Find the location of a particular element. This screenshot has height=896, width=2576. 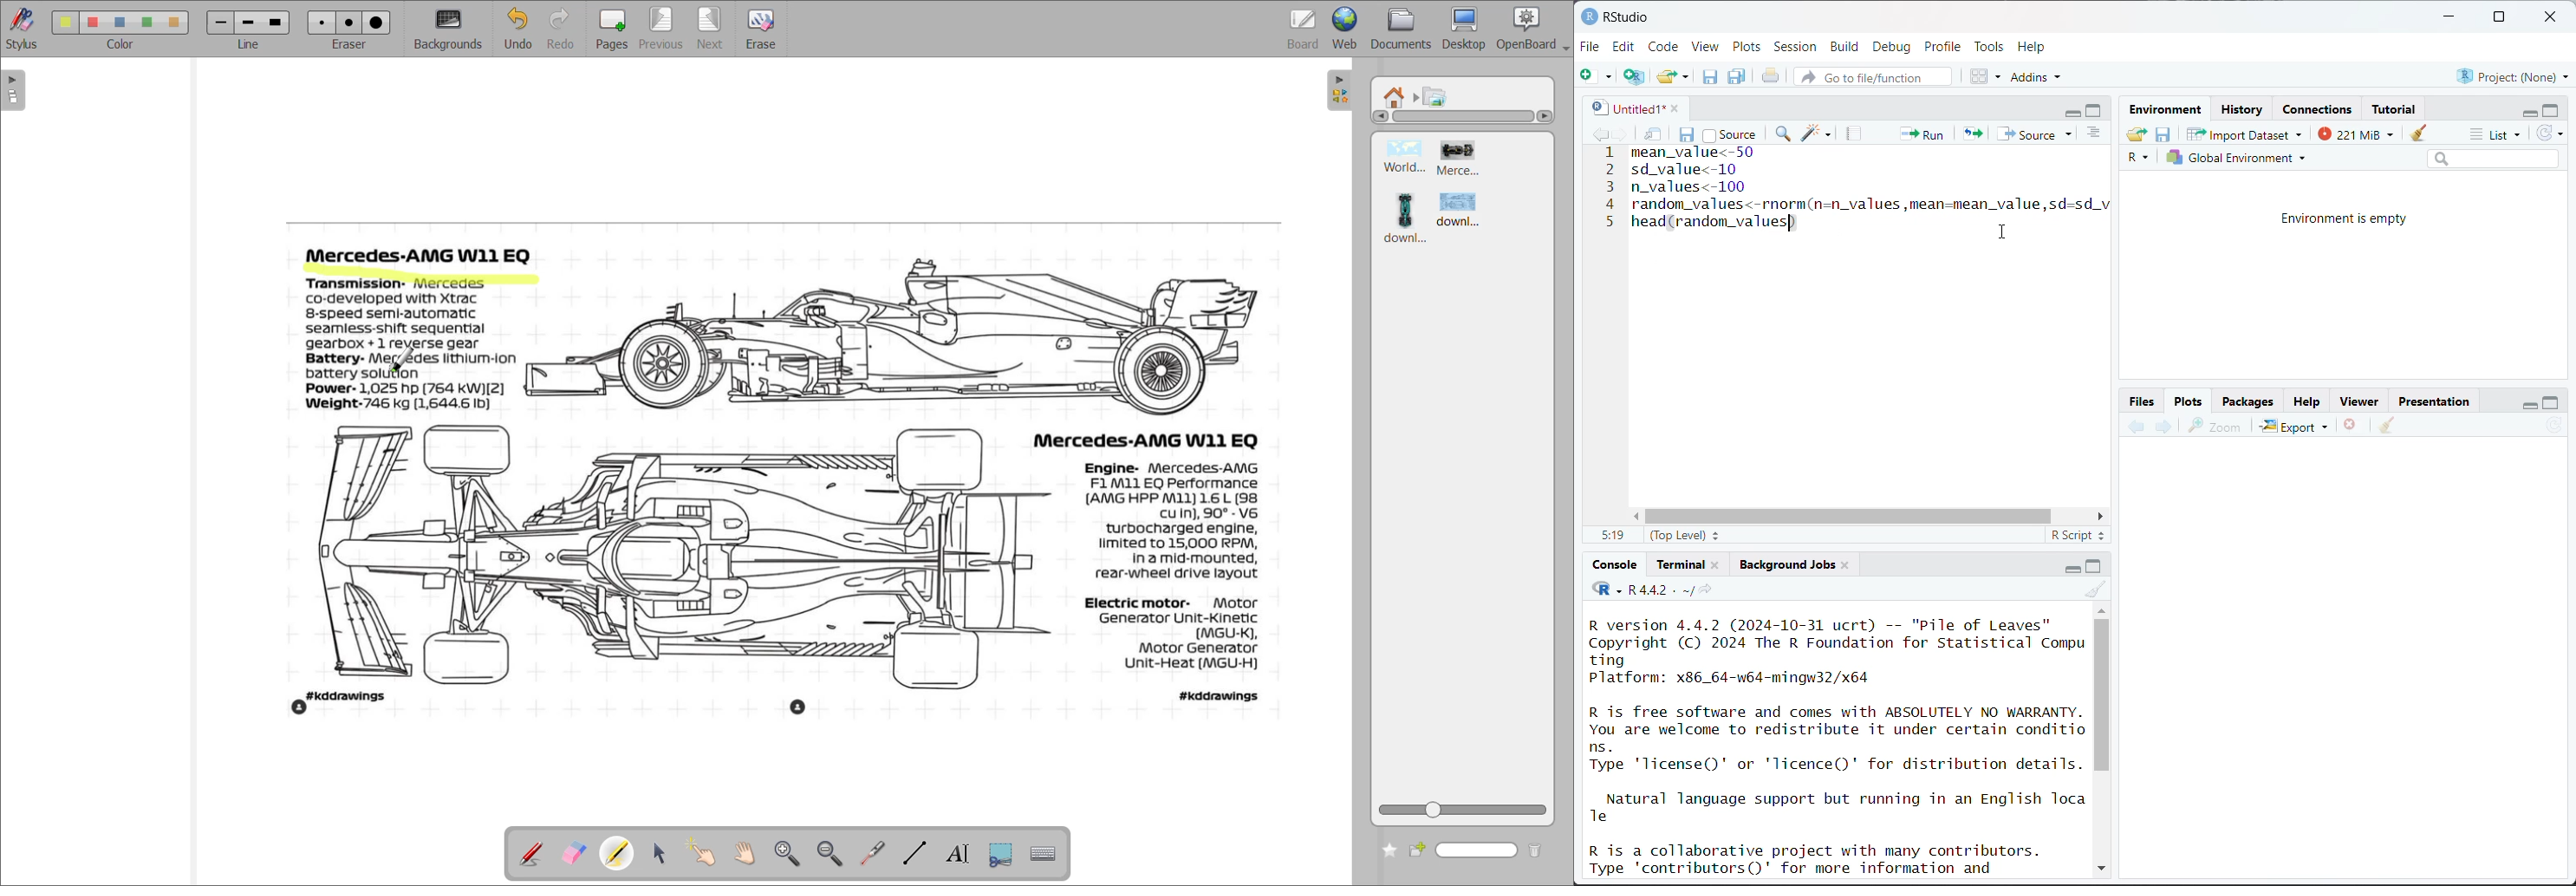

save current document is located at coordinates (1688, 133).